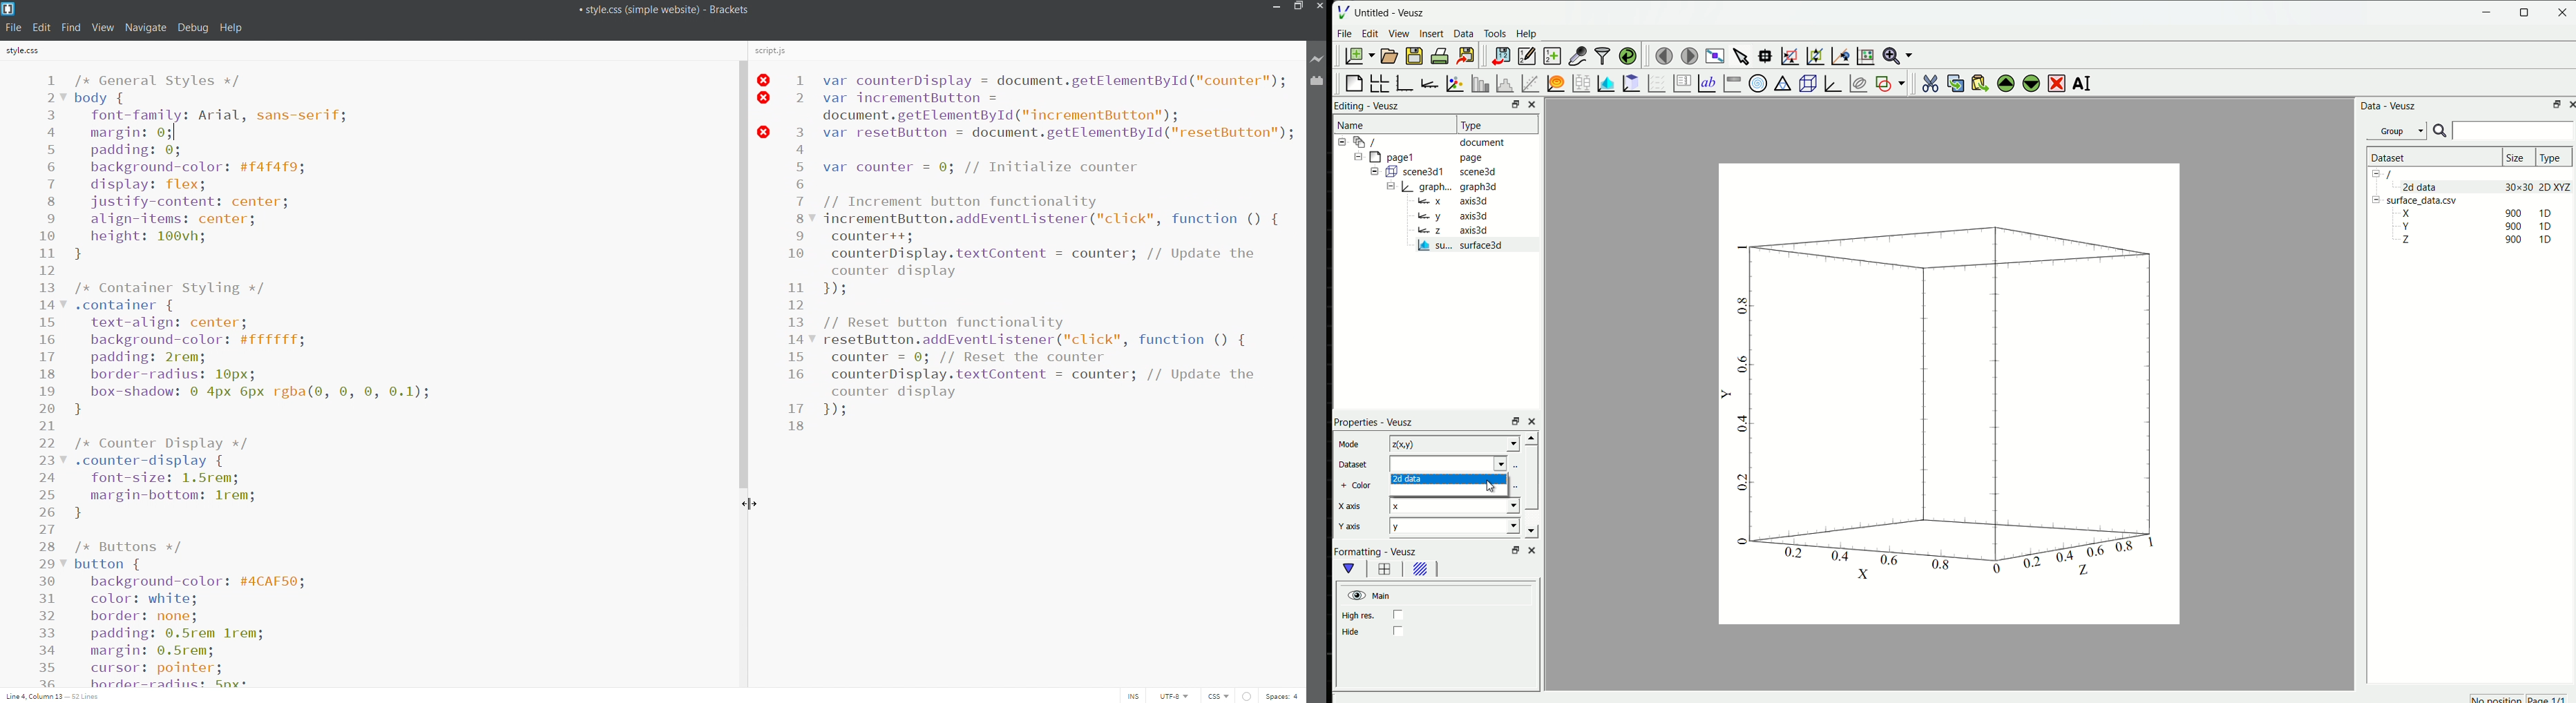 The image size is (2576, 728). Describe the element at coordinates (1276, 8) in the screenshot. I see `minimize` at that location.